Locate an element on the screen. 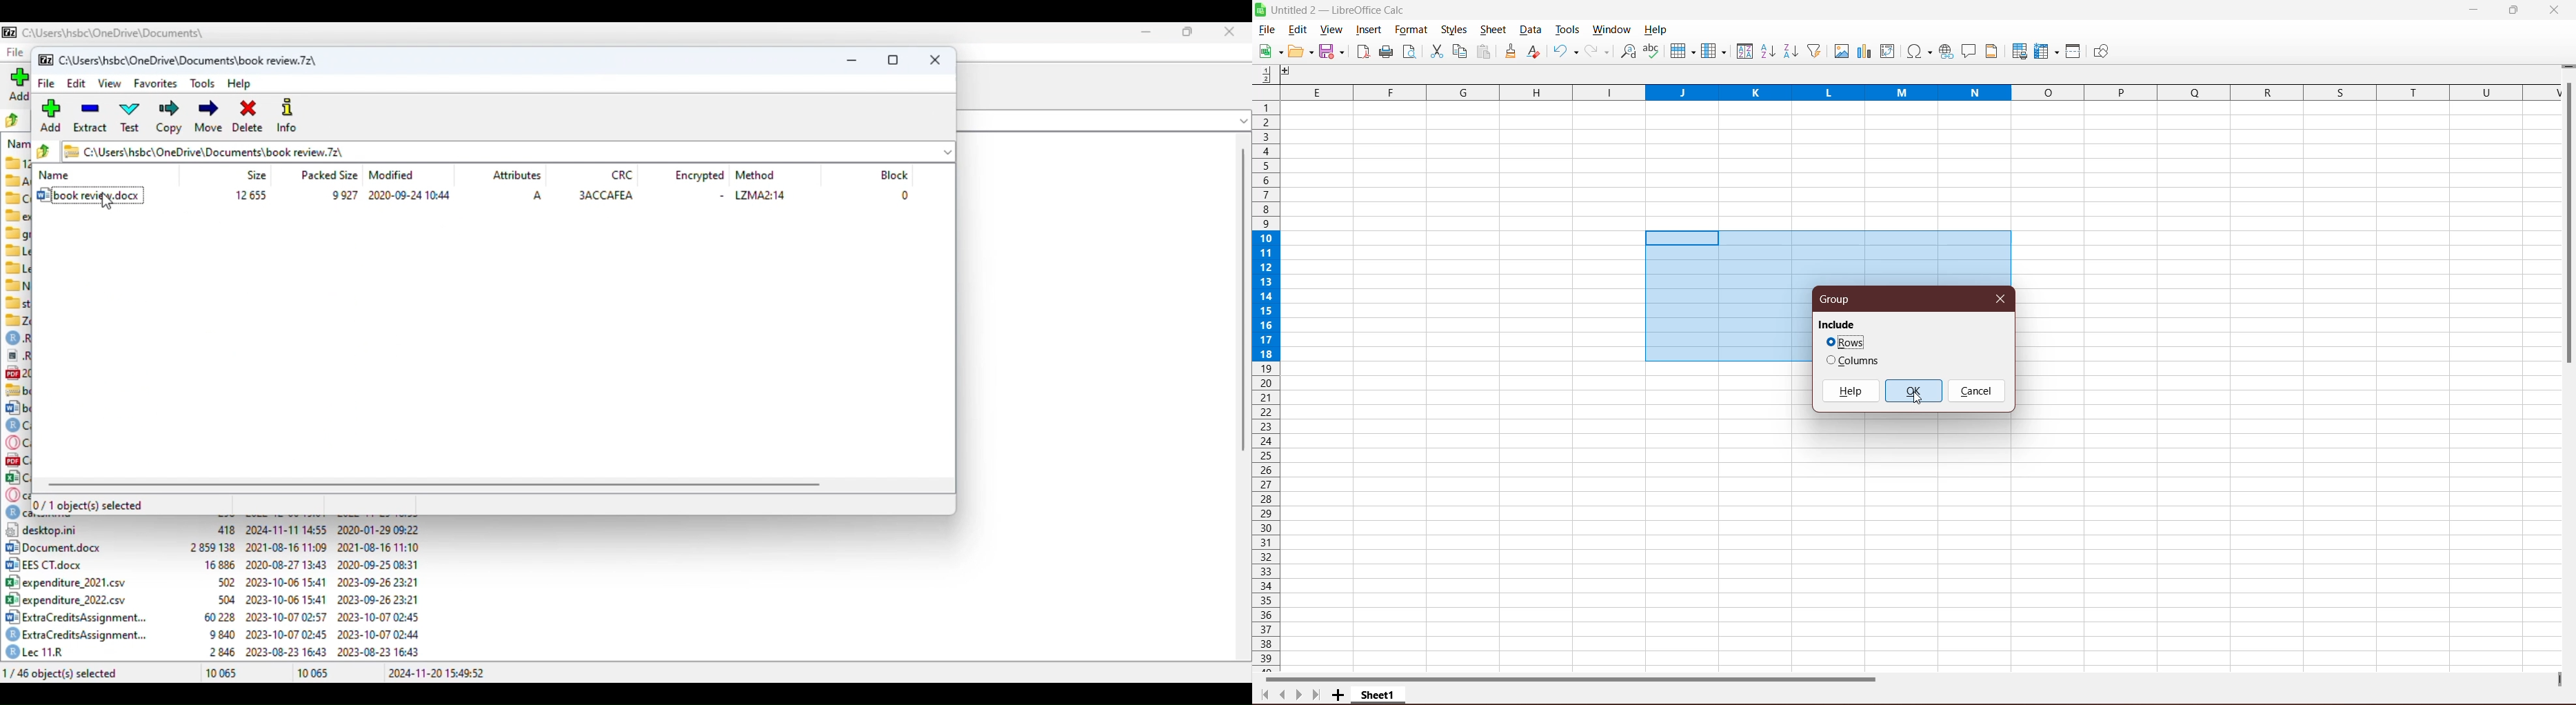  Sort Descending is located at coordinates (1791, 51).